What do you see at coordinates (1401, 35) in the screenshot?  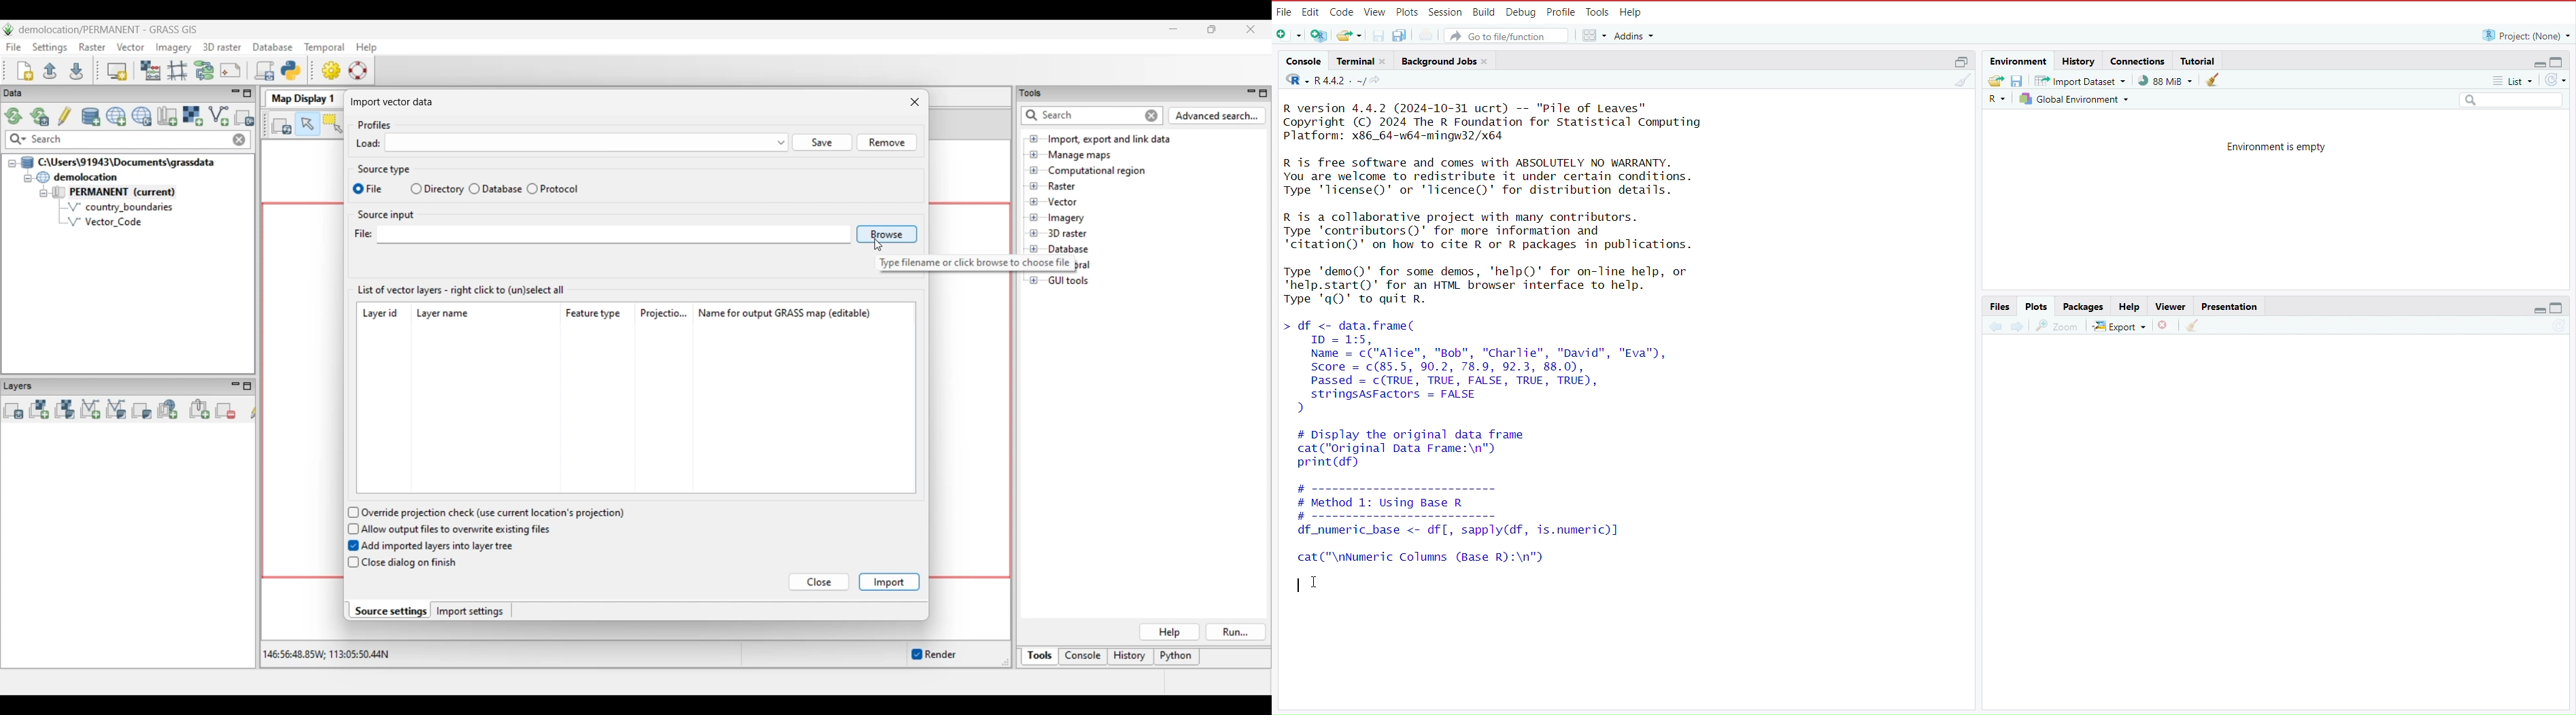 I see `save all open documents` at bounding box center [1401, 35].